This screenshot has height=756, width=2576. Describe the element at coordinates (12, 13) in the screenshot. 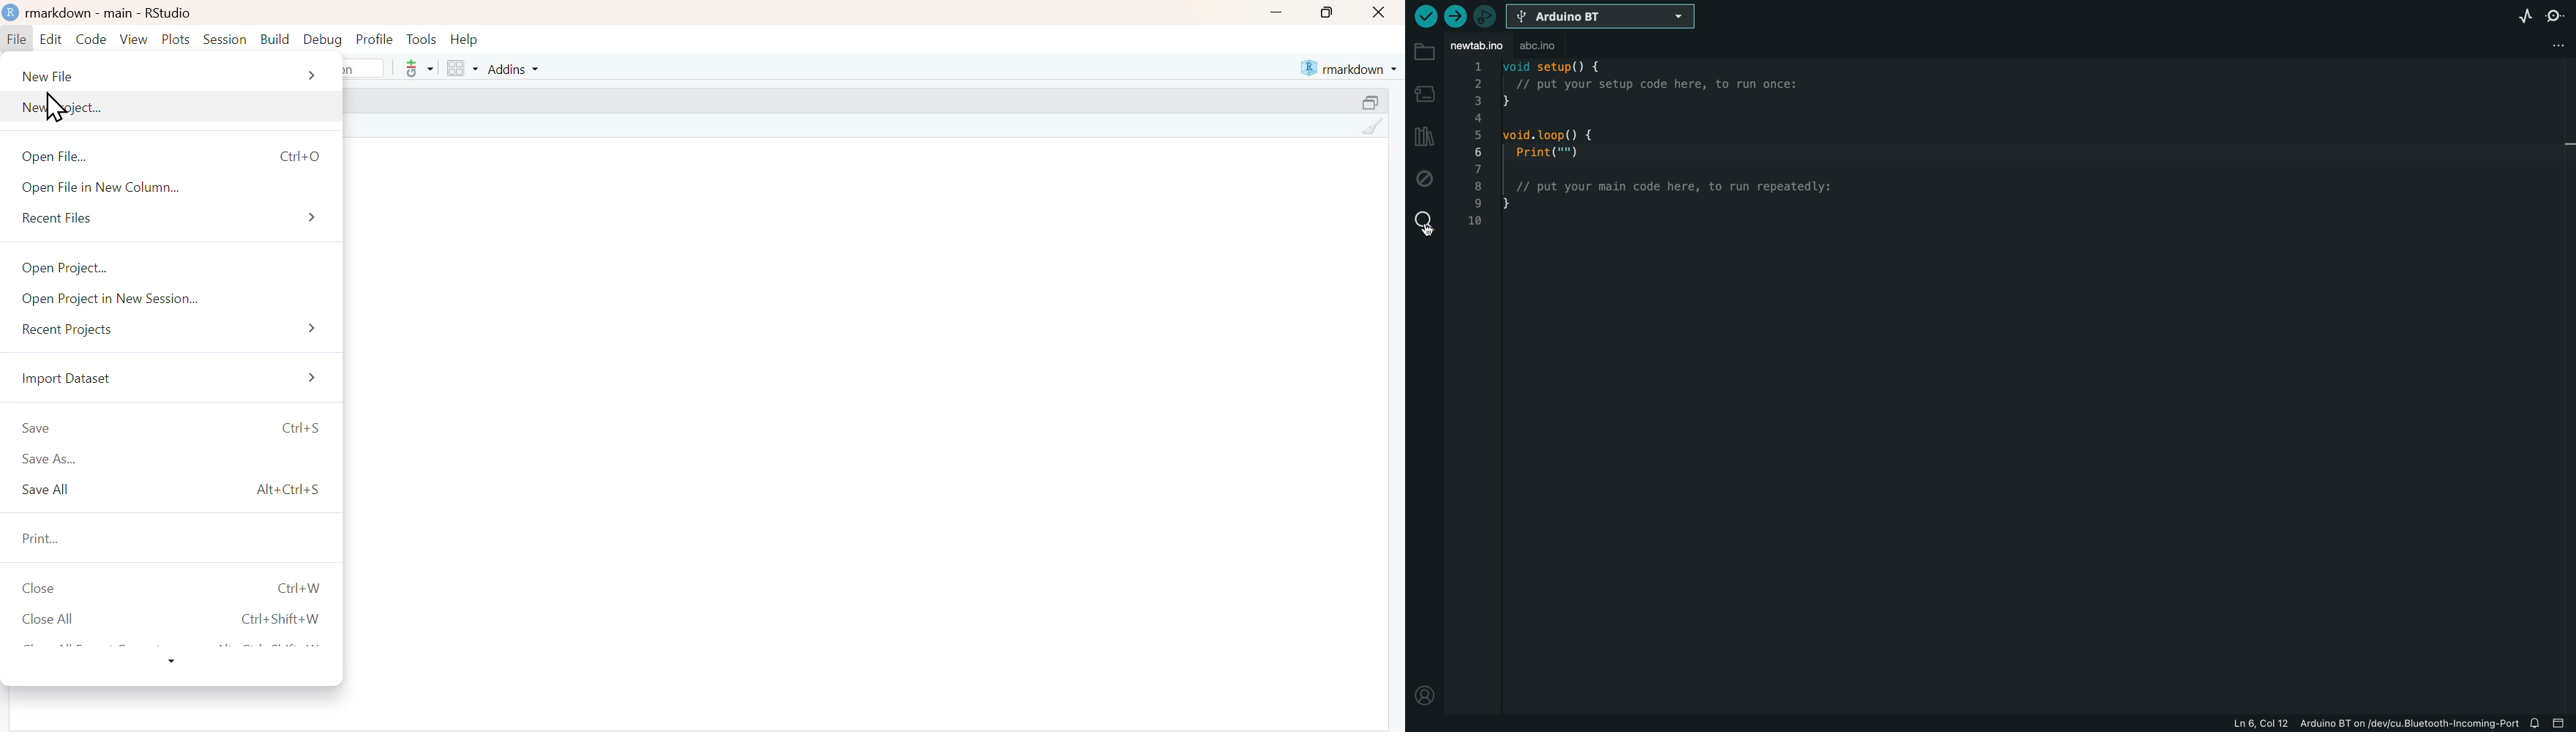

I see `Logo` at that location.